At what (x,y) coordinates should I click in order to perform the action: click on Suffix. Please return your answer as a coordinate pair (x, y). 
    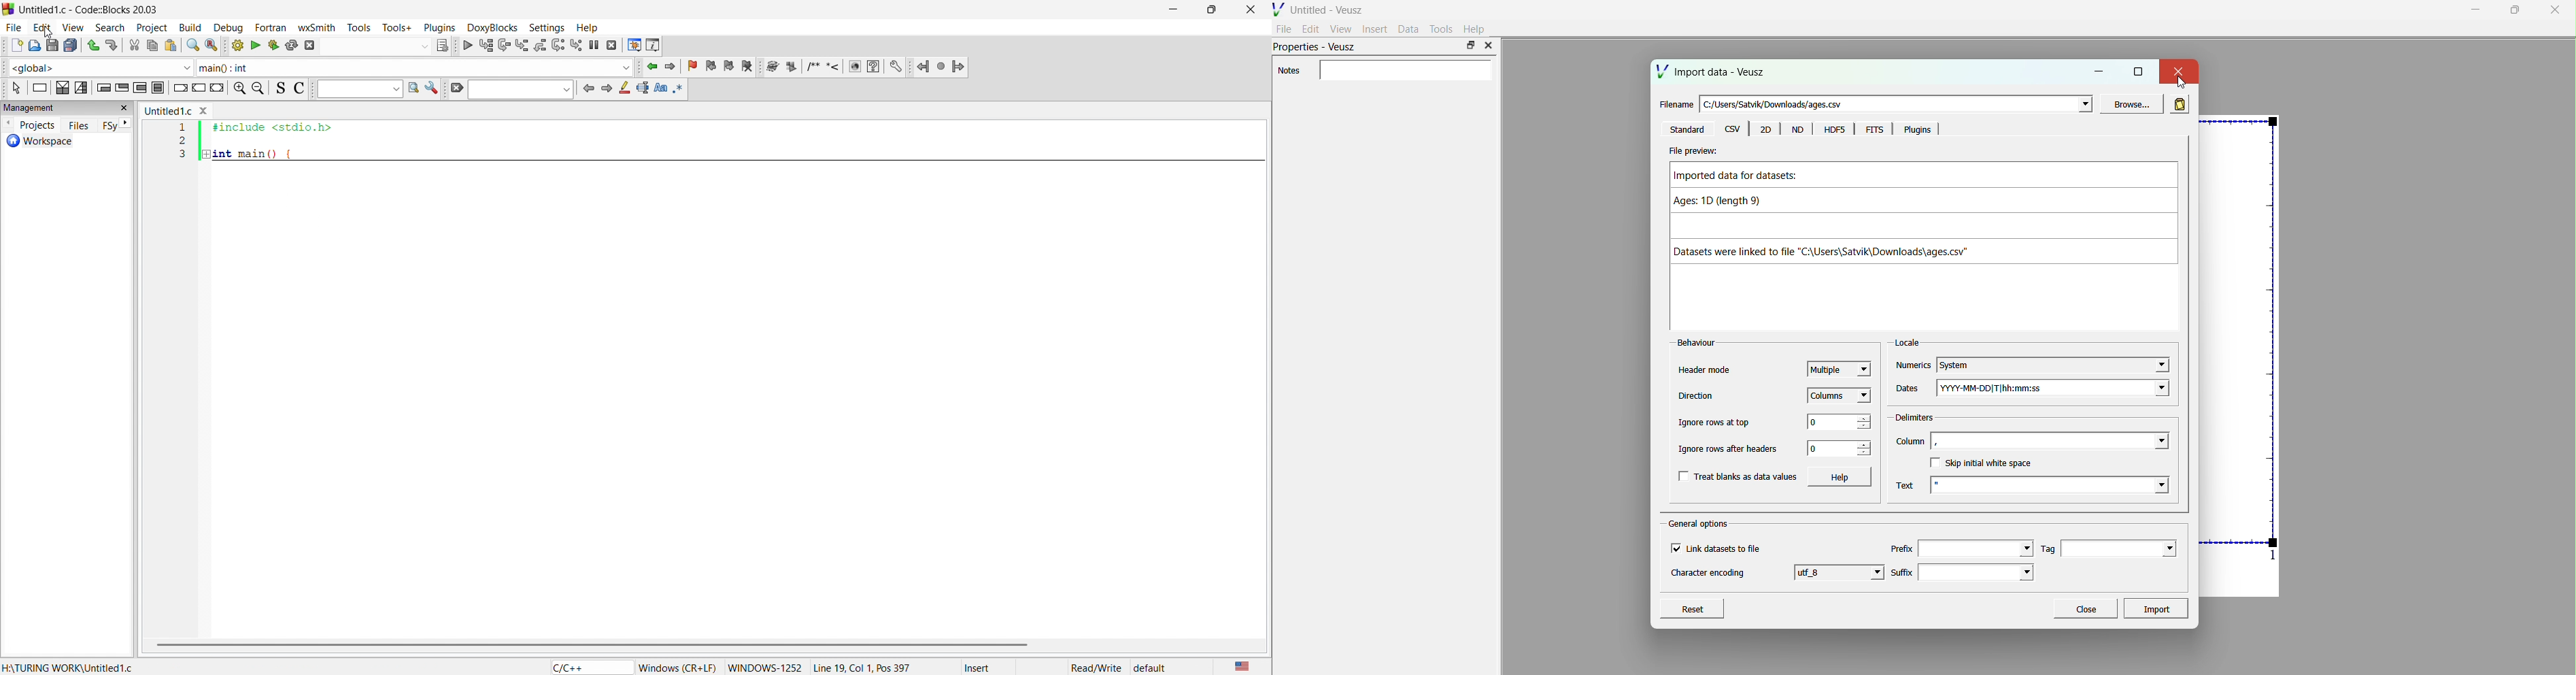
    Looking at the image, I should click on (1902, 571).